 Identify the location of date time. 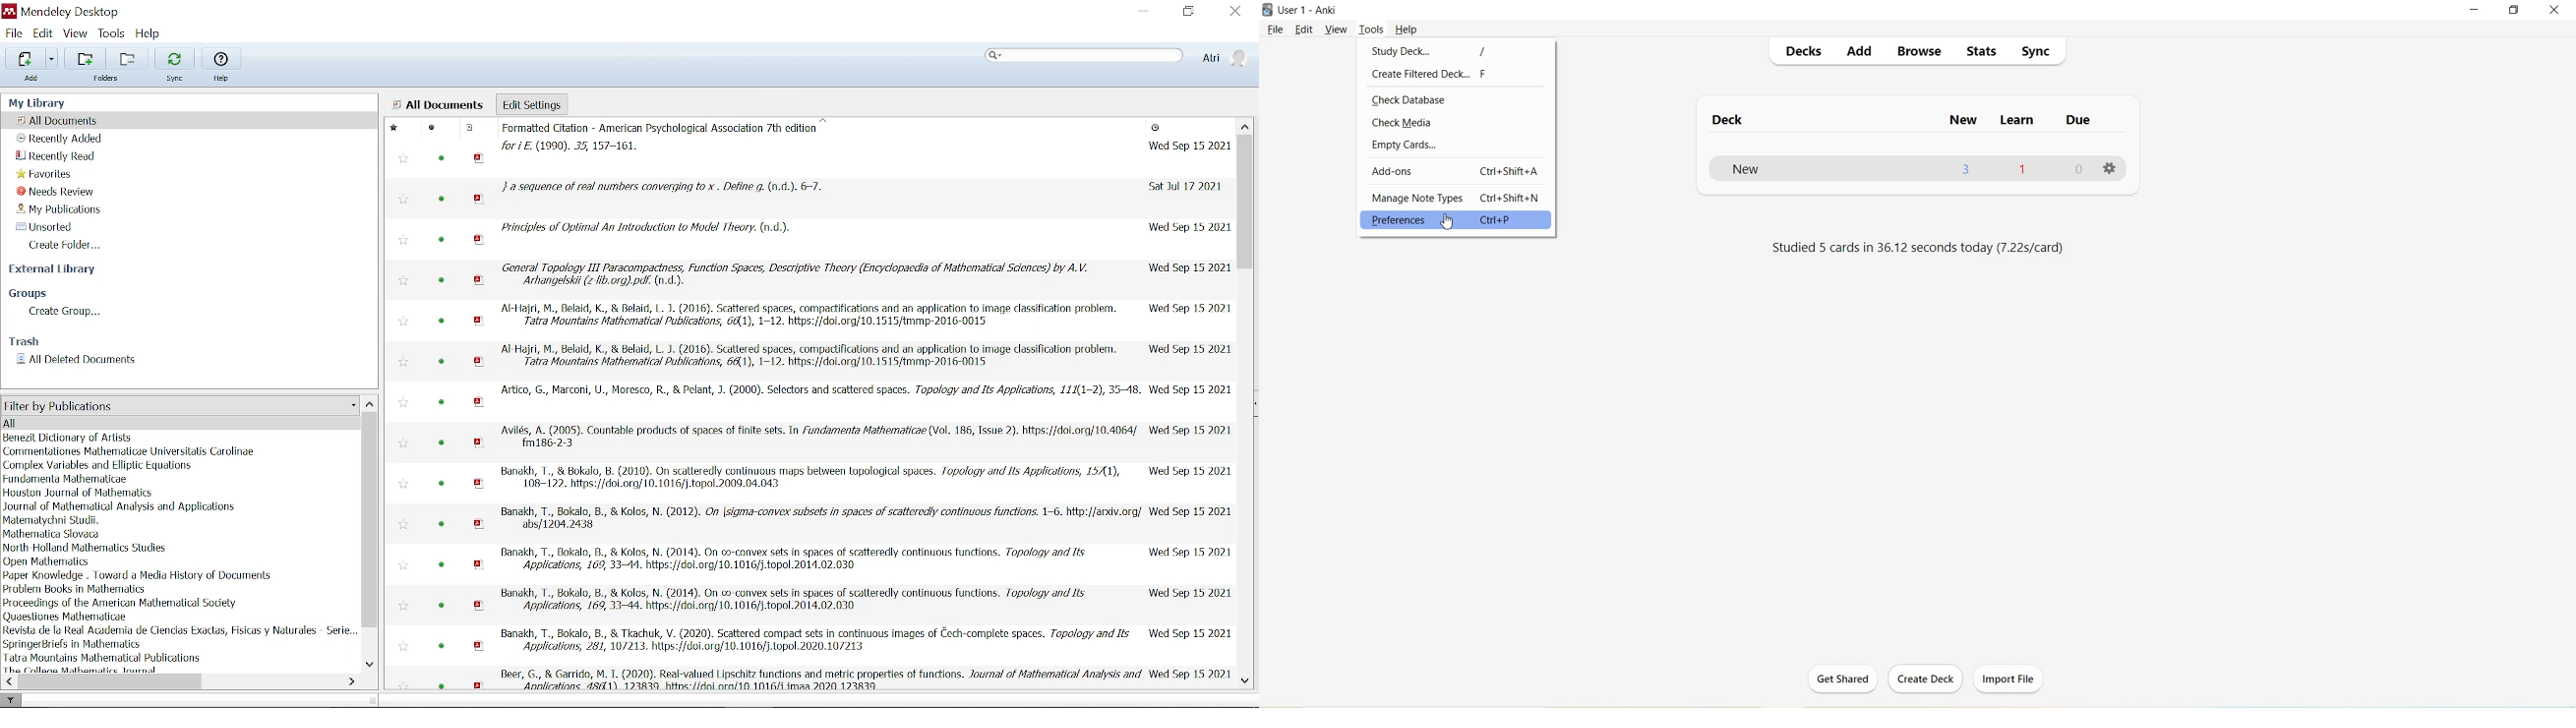
(1157, 129).